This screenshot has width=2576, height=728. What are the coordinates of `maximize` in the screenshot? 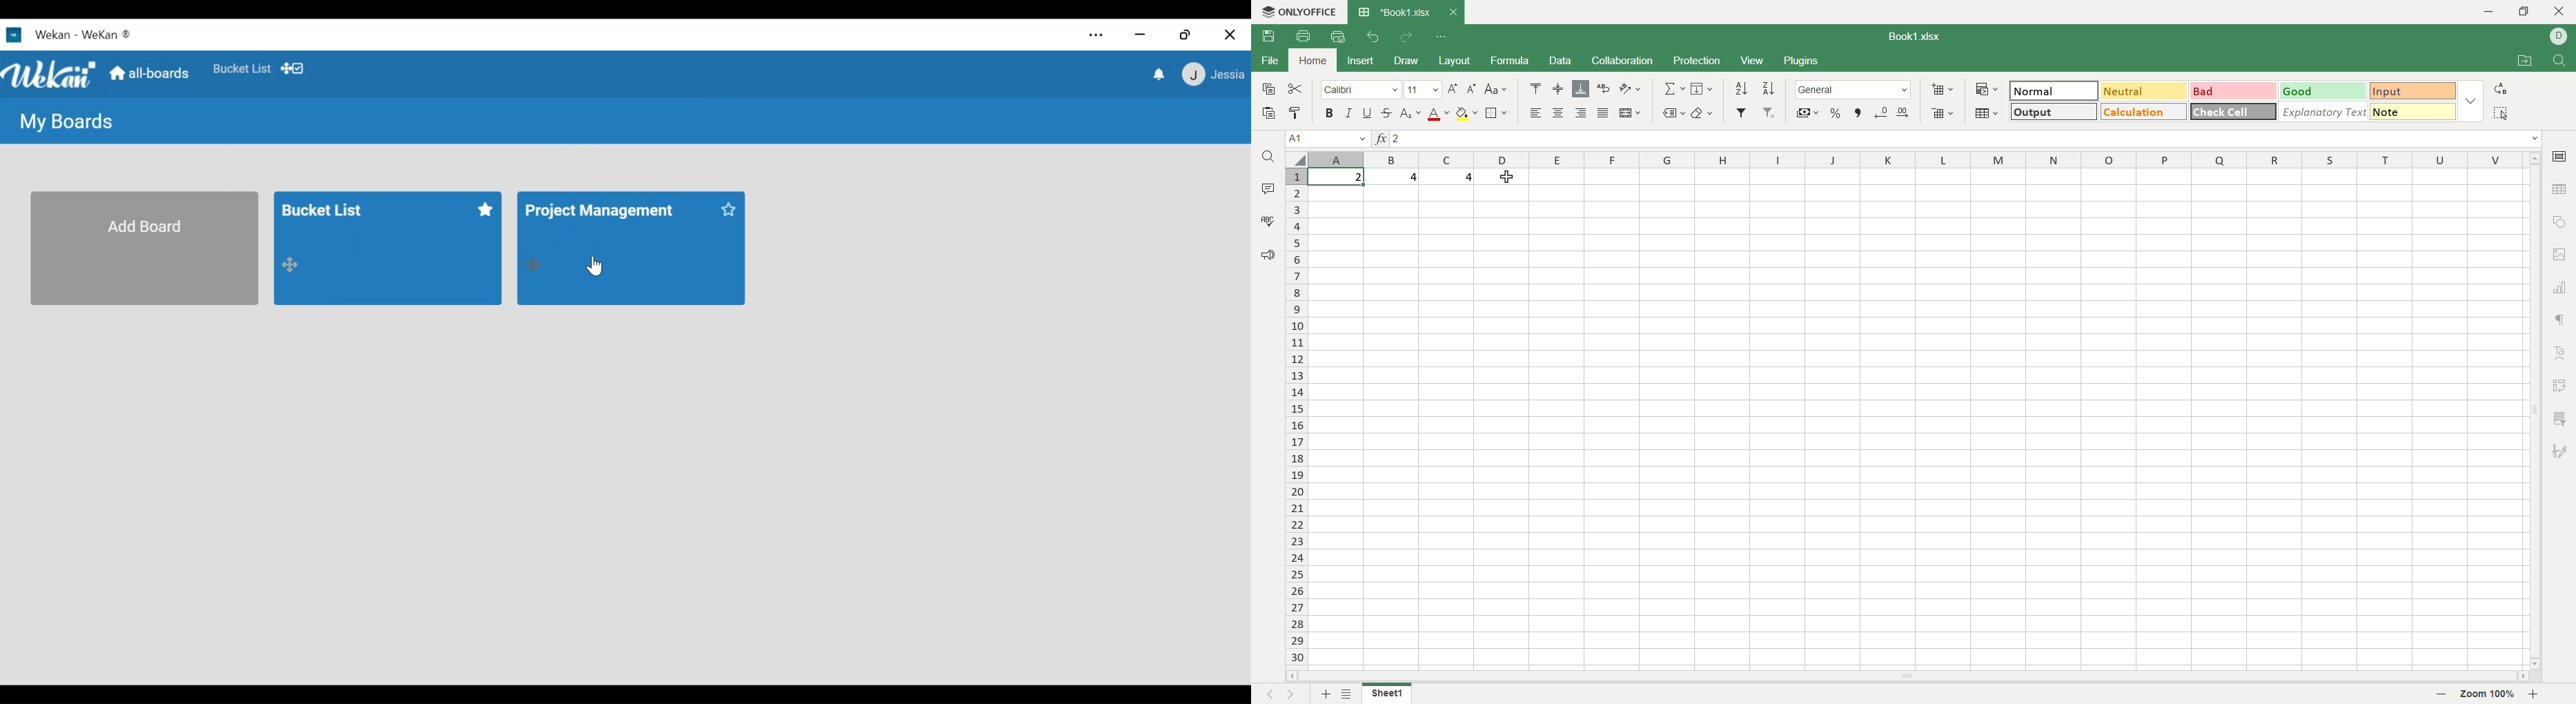 It's located at (2528, 11).